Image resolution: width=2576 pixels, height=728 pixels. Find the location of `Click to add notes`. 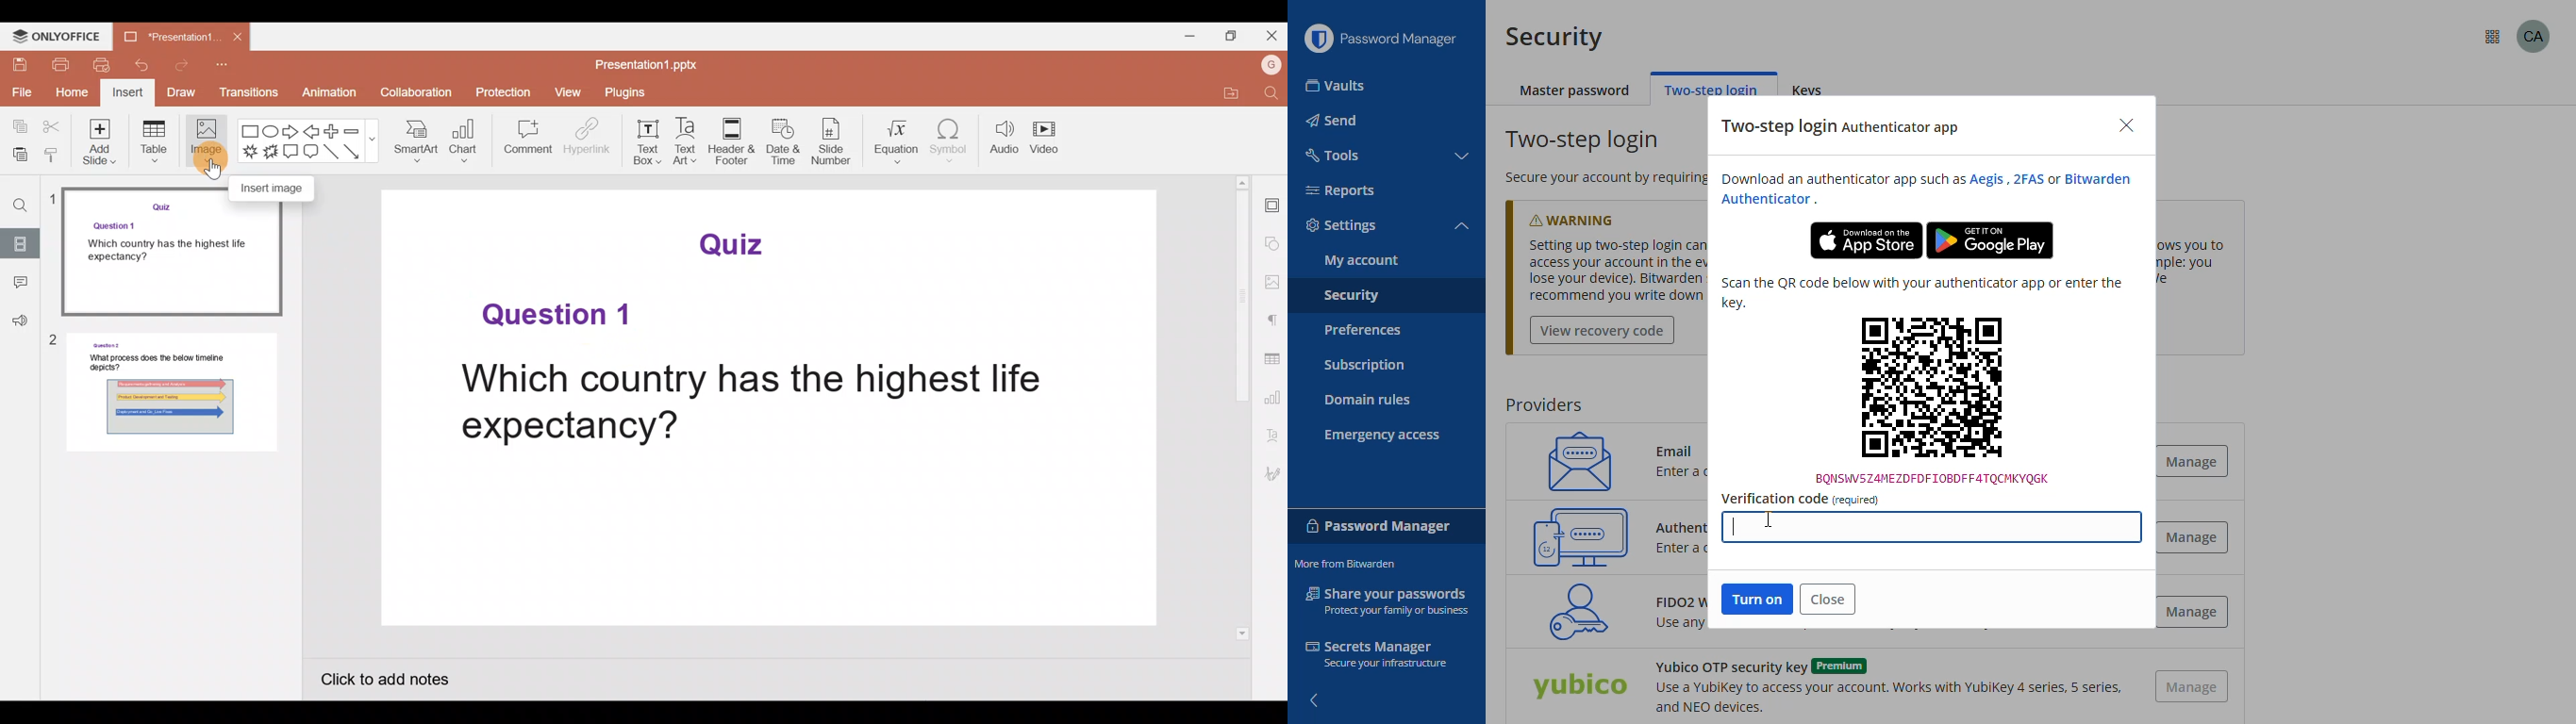

Click to add notes is located at coordinates (398, 682).